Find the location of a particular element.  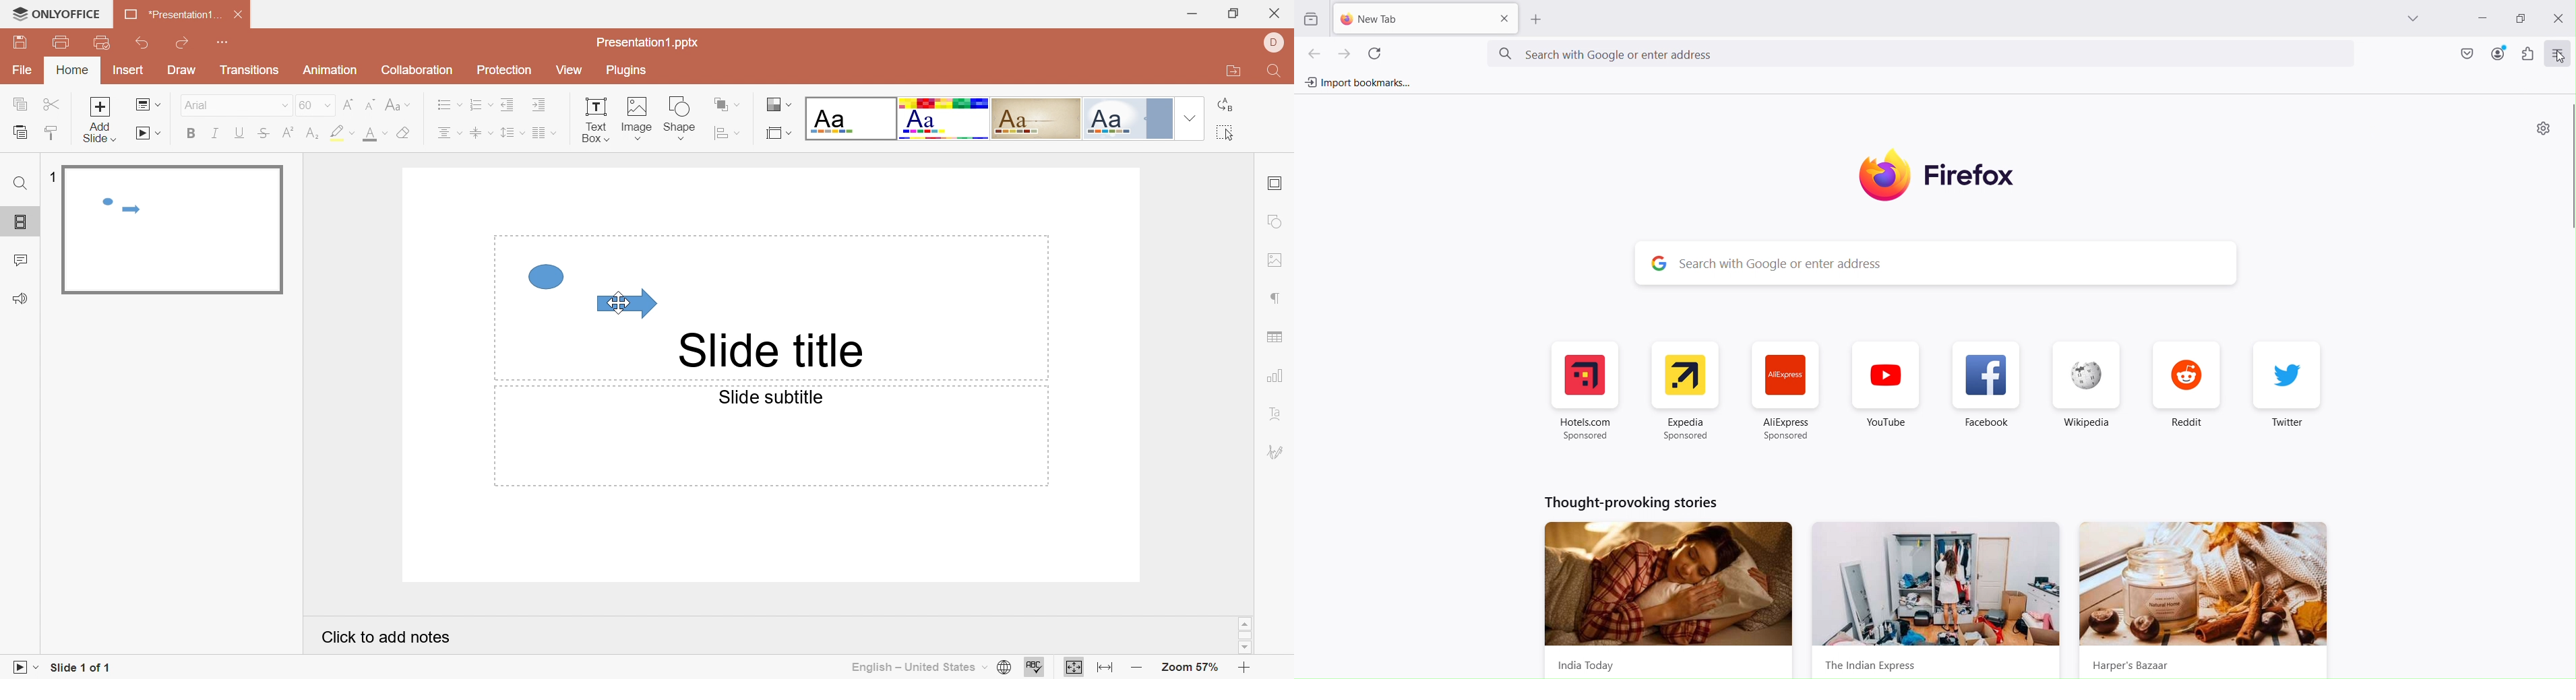

Align Text to the middle is located at coordinates (478, 134).